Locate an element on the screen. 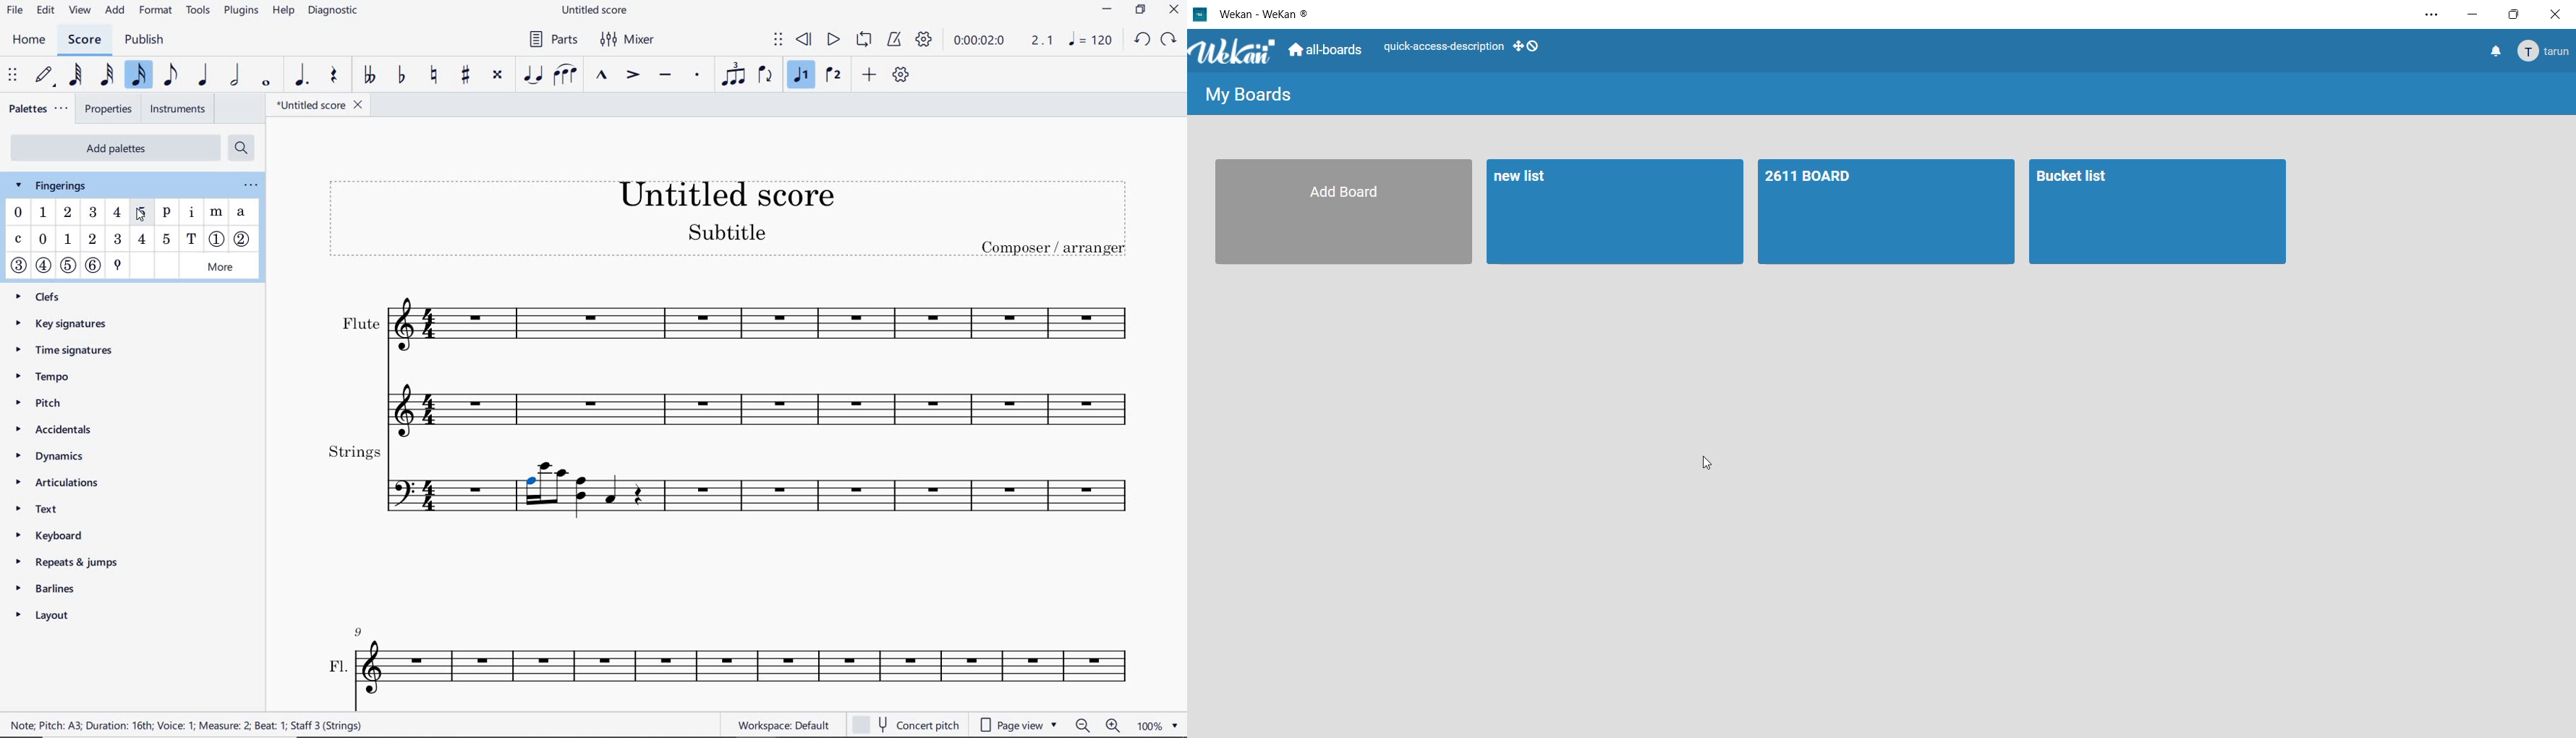  home is located at coordinates (28, 40).